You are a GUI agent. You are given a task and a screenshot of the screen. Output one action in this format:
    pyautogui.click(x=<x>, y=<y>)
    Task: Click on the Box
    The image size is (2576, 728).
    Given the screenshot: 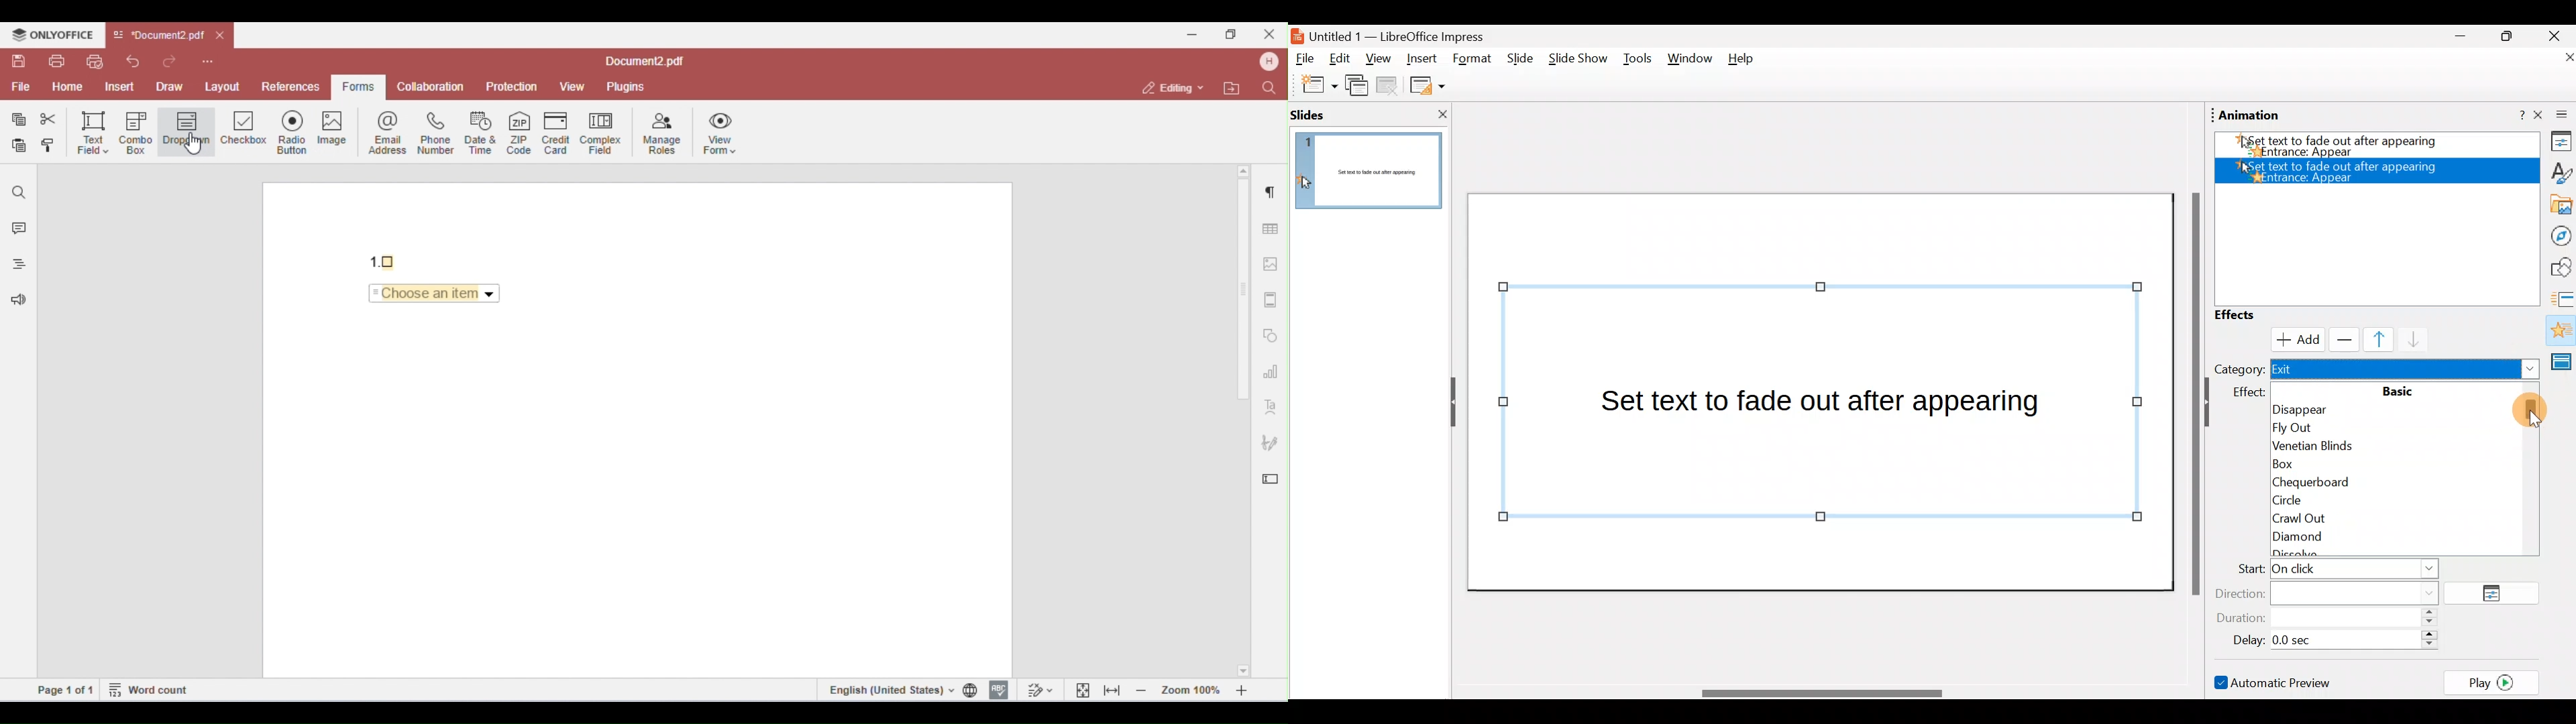 What is the action you would take?
    pyautogui.click(x=2332, y=463)
    